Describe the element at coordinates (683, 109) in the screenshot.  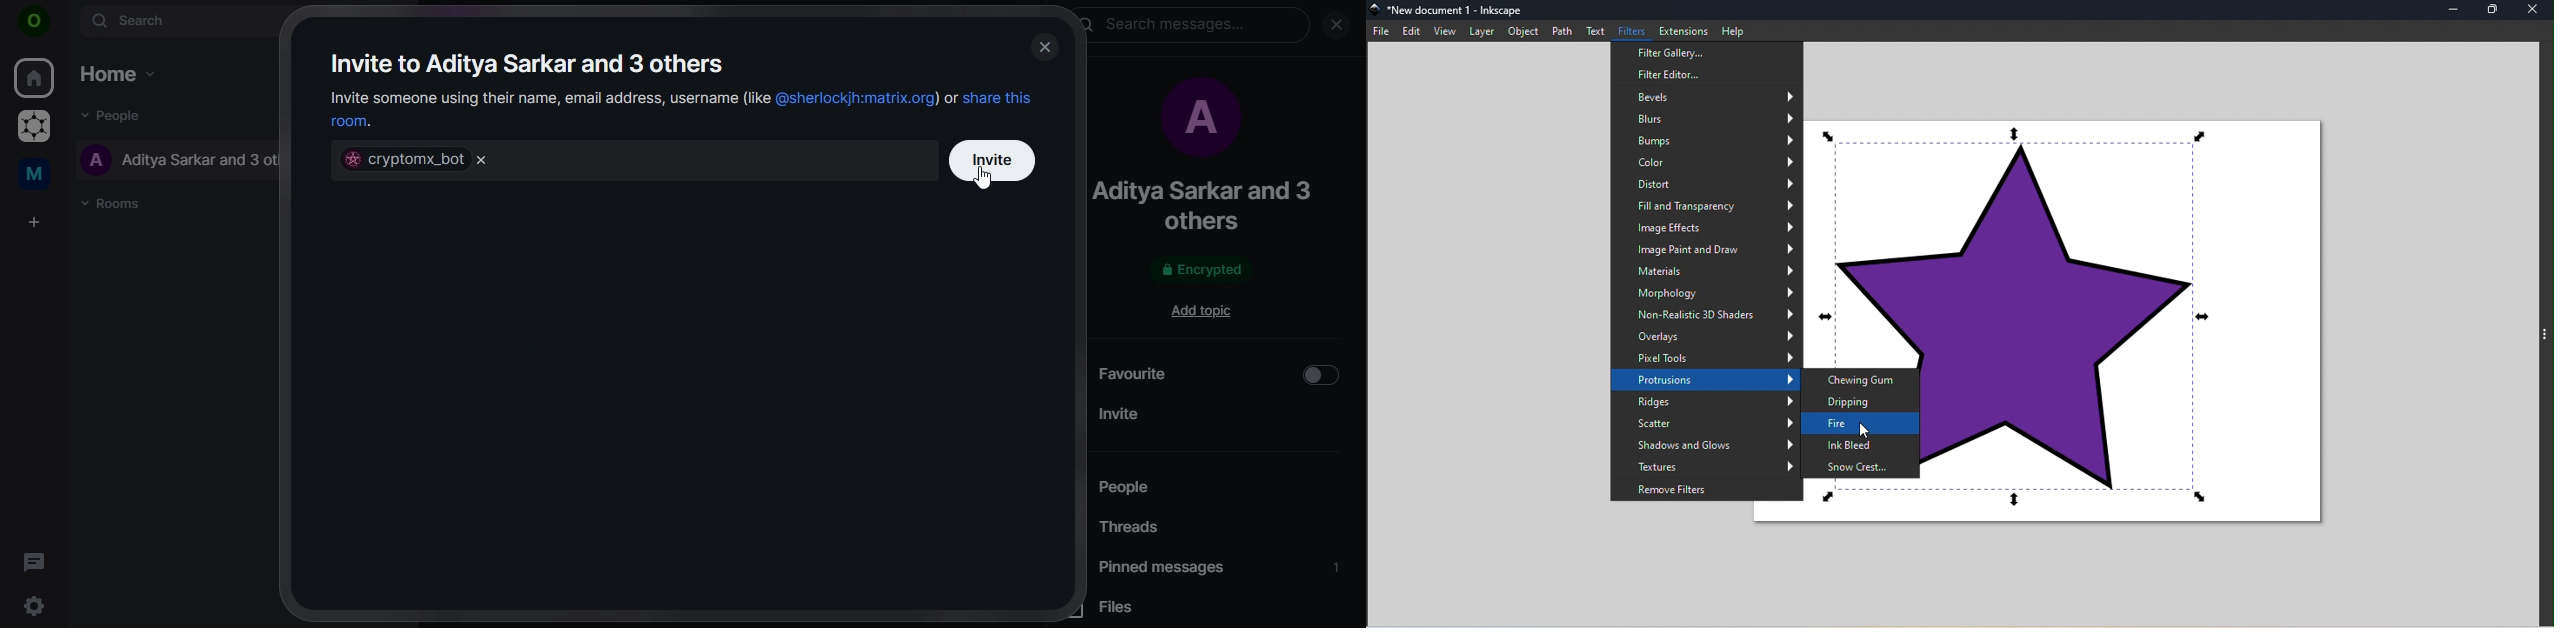
I see `invite someone using their name, email address, username or share this room.` at that location.